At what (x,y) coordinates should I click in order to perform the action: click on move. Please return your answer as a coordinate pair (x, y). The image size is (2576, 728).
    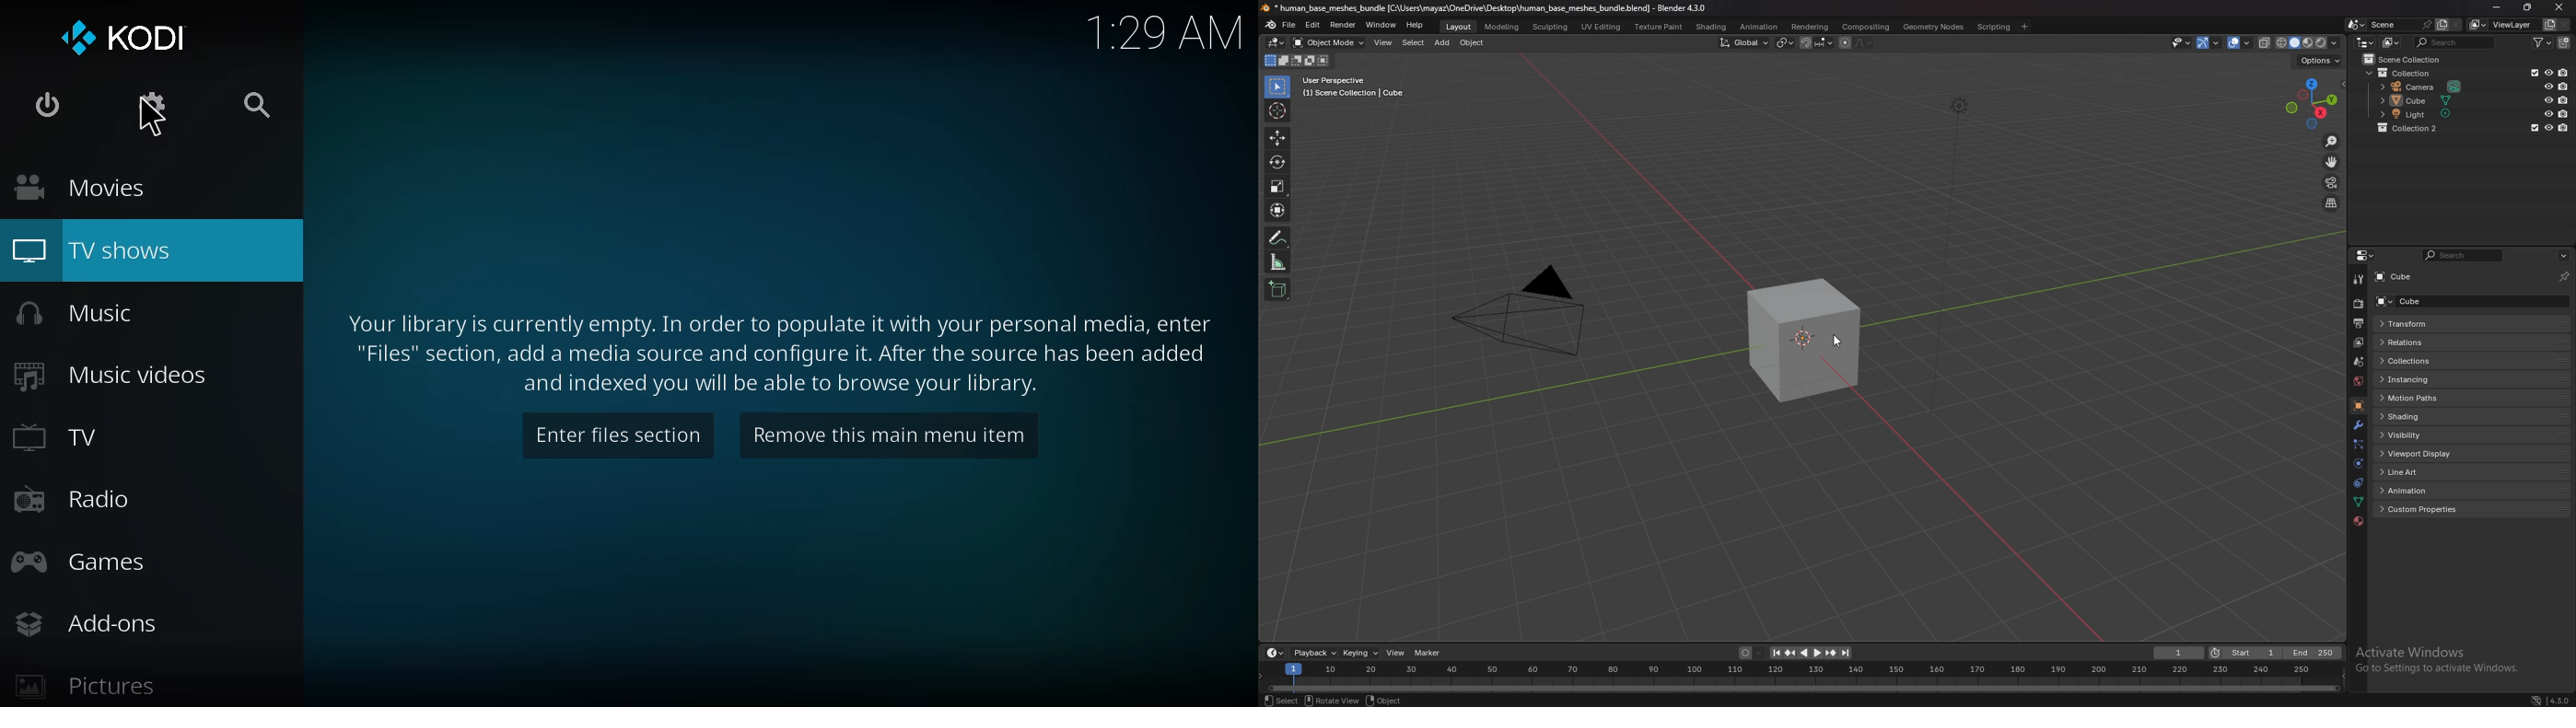
    Looking at the image, I should click on (1277, 137).